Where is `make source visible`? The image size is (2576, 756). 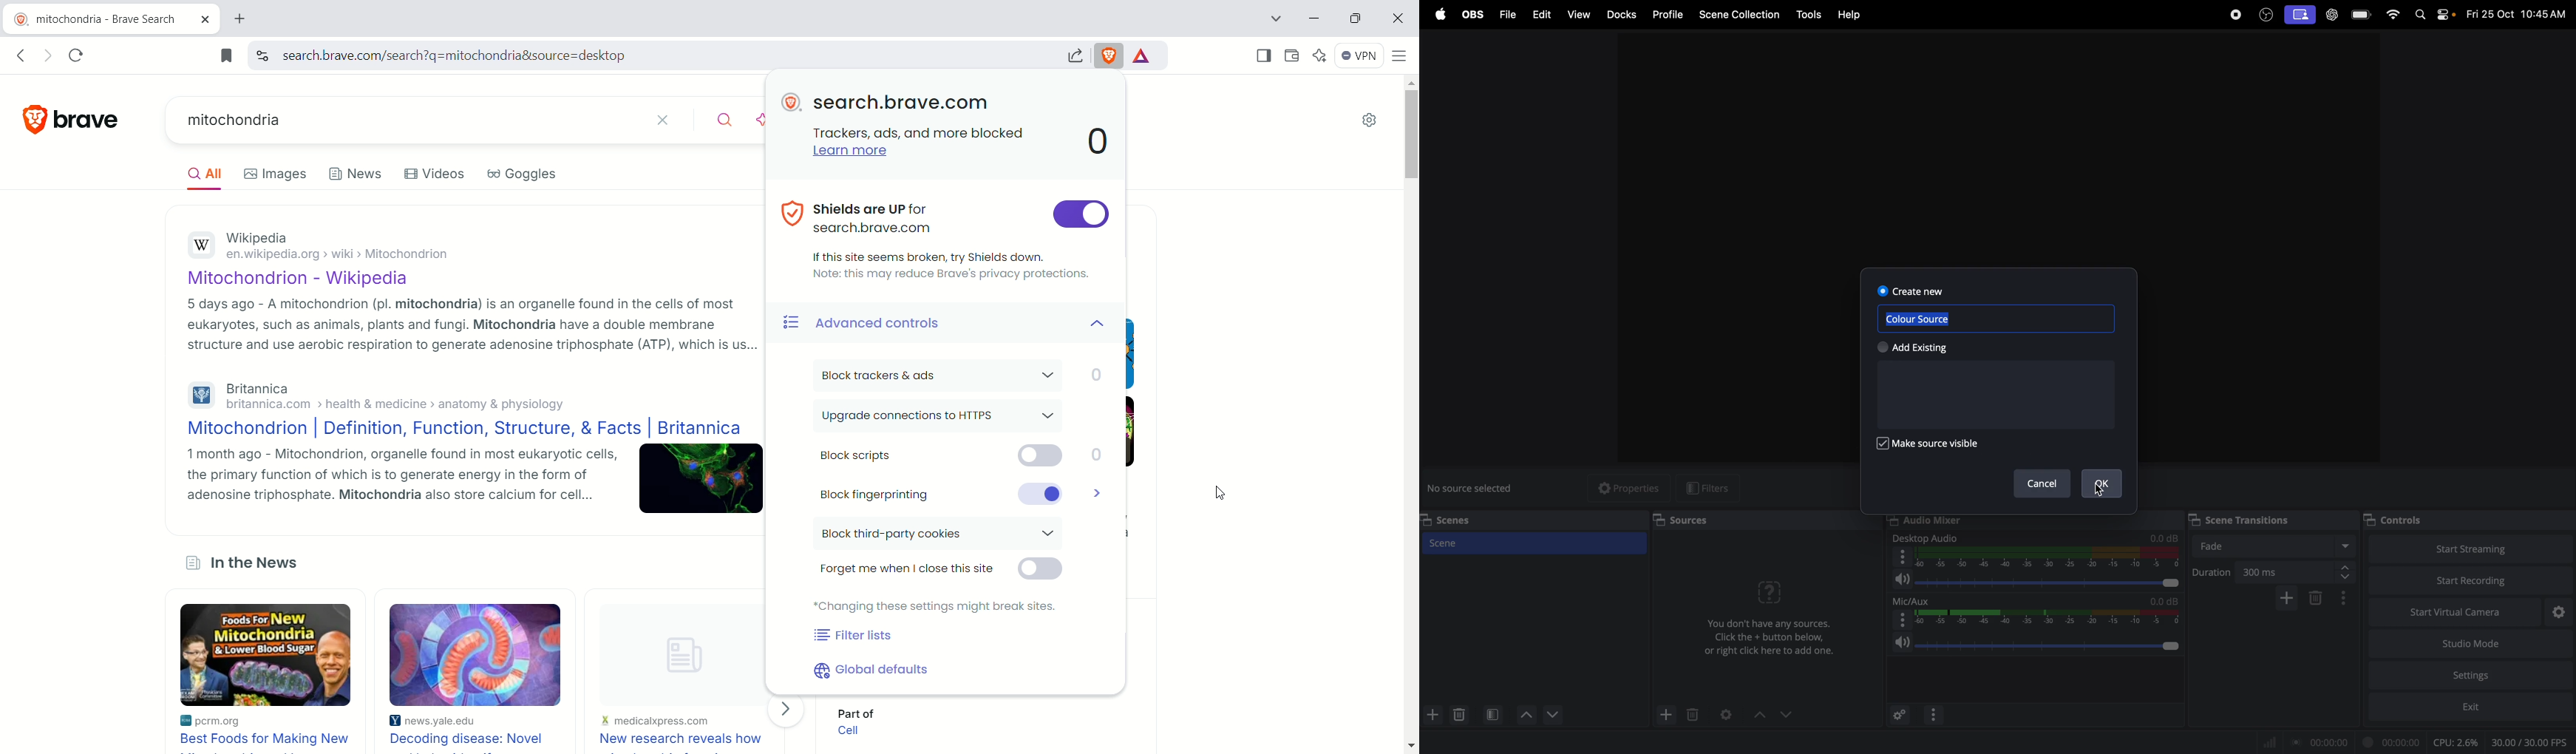
make source visible is located at coordinates (1931, 445).